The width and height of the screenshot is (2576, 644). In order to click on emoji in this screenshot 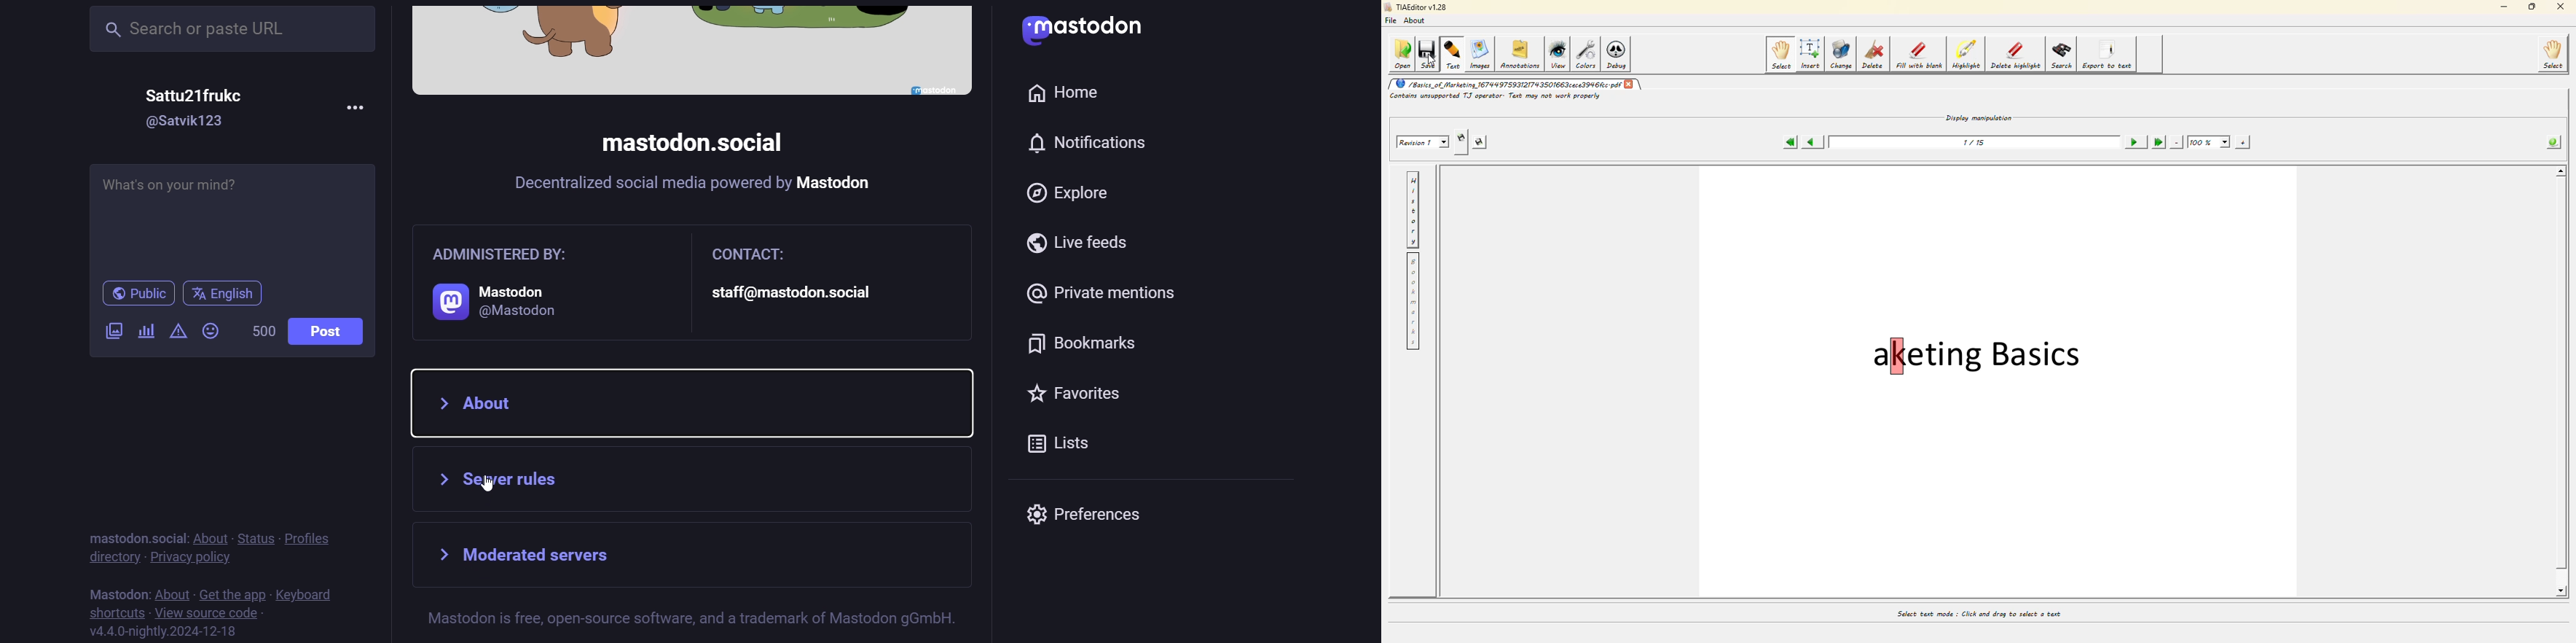, I will do `click(213, 330)`.